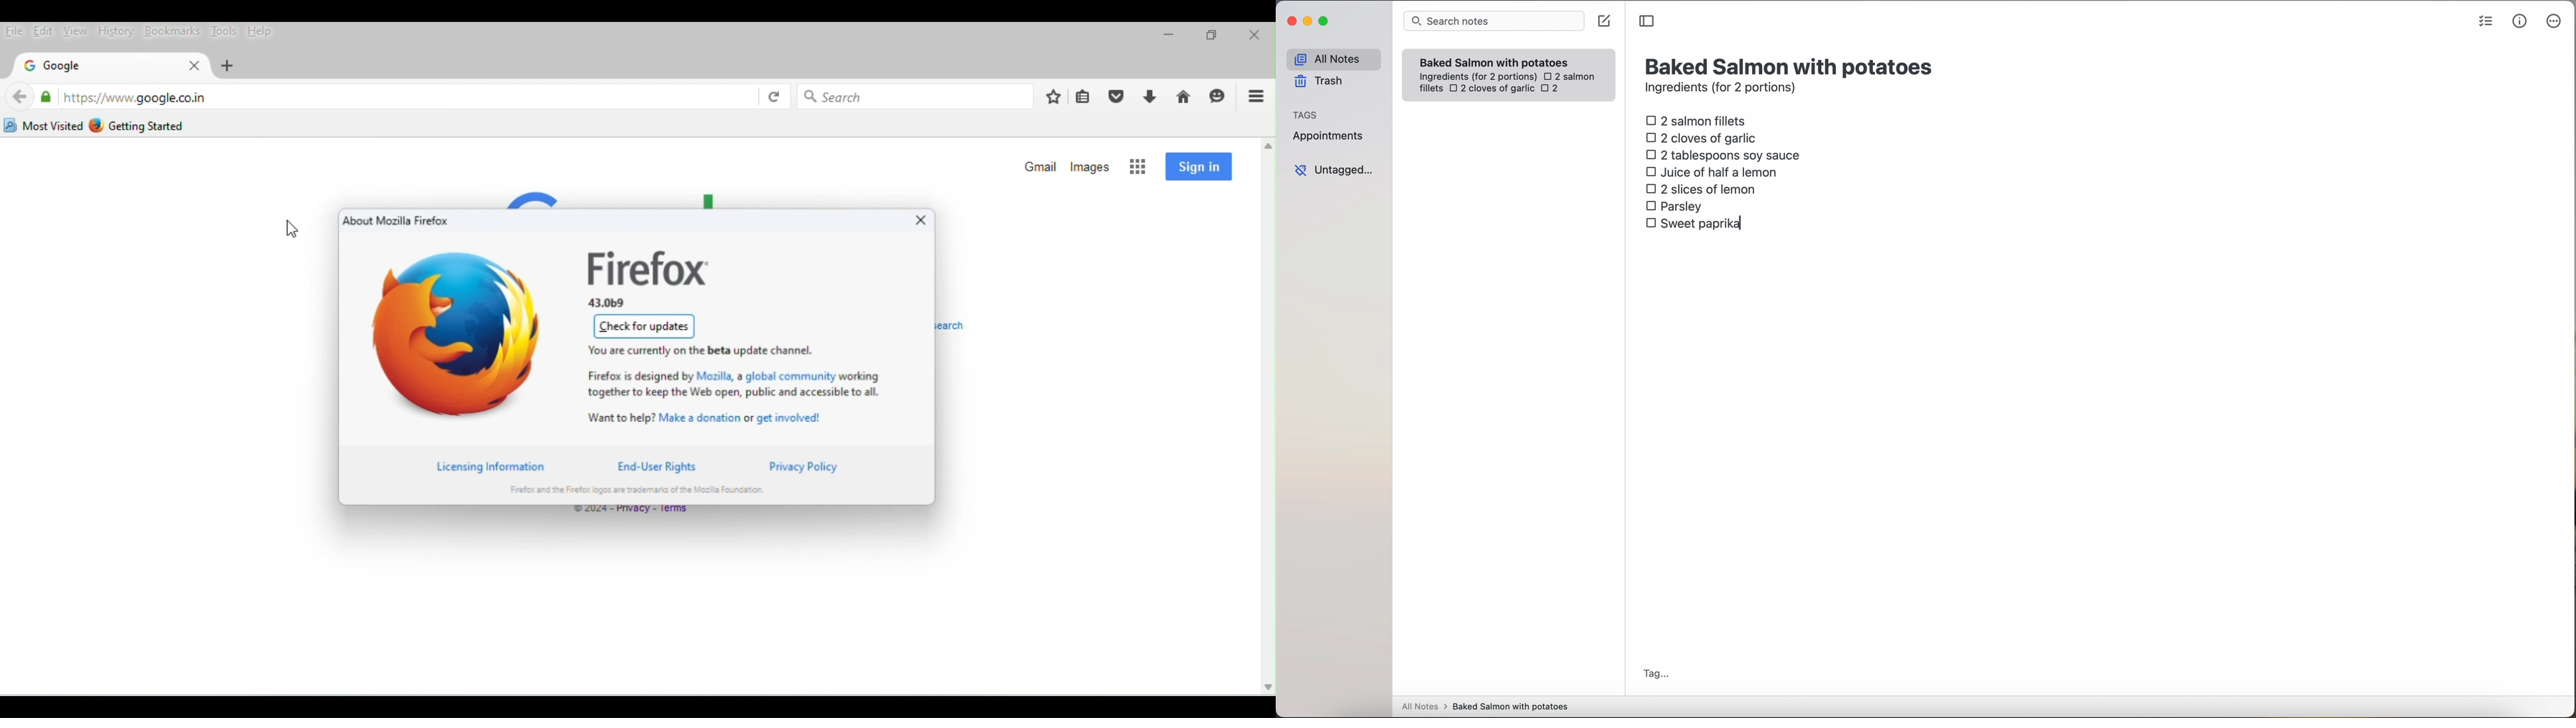 Image resolution: width=2576 pixels, height=728 pixels. Describe the element at coordinates (15, 33) in the screenshot. I see `file` at that location.